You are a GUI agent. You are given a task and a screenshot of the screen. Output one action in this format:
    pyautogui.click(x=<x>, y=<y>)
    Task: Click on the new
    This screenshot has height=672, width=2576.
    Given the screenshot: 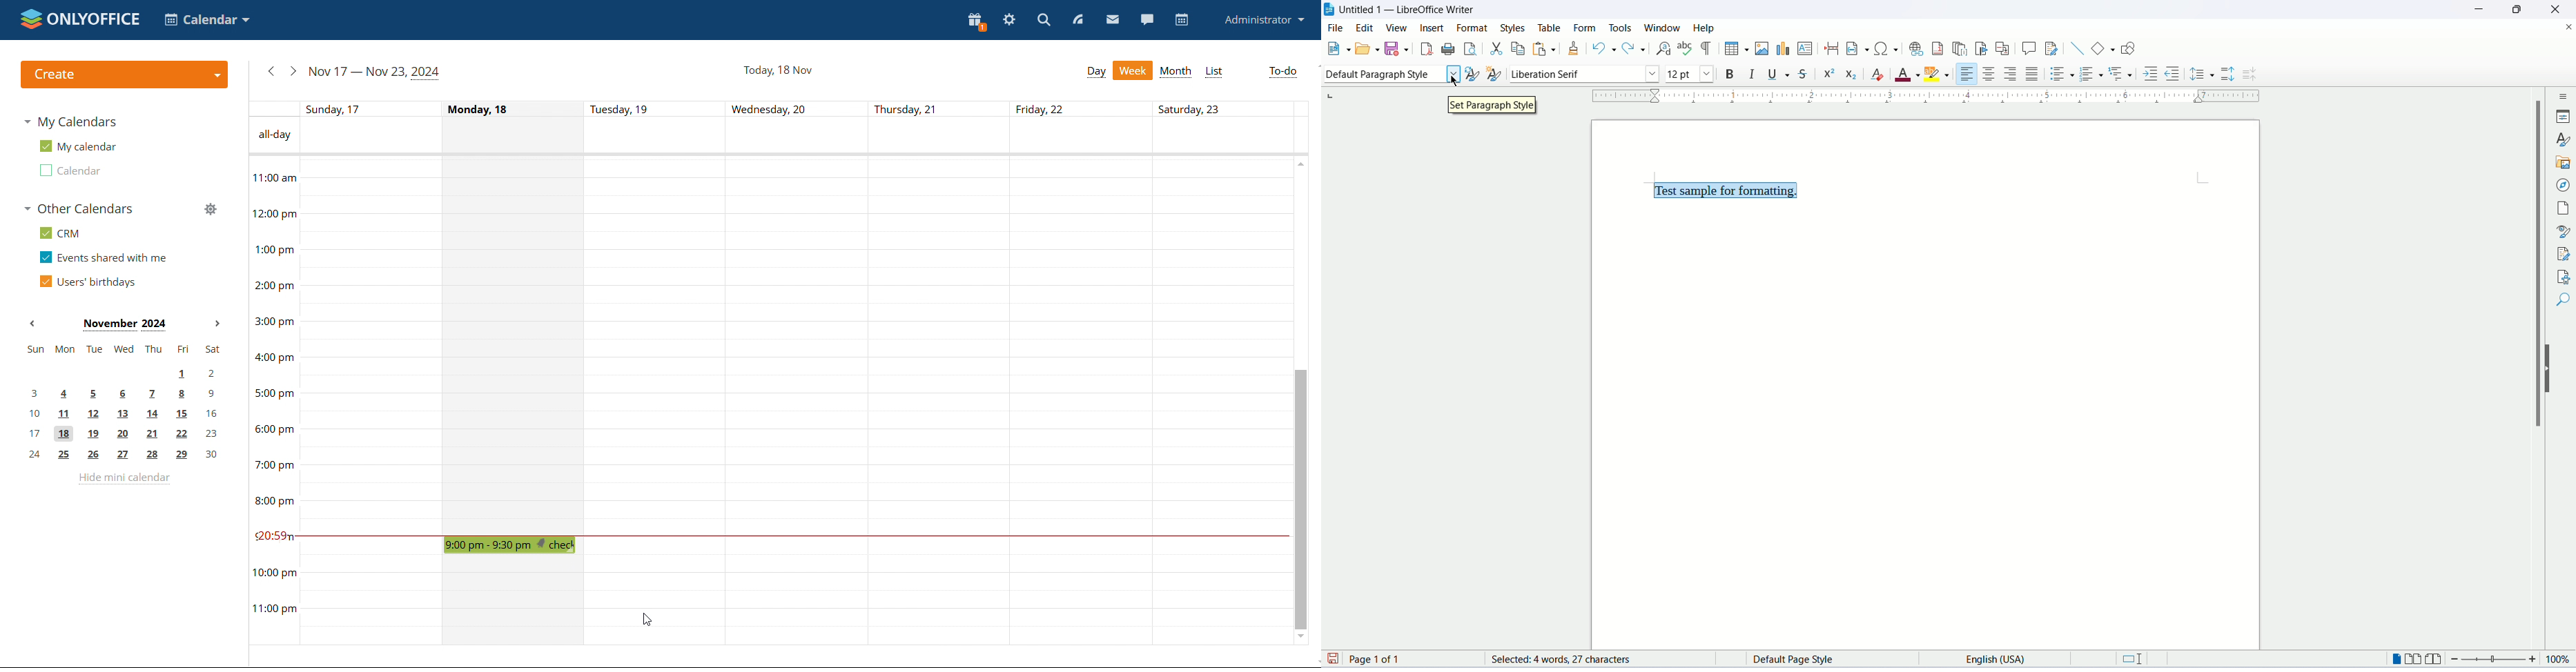 What is the action you would take?
    pyautogui.click(x=1337, y=50)
    